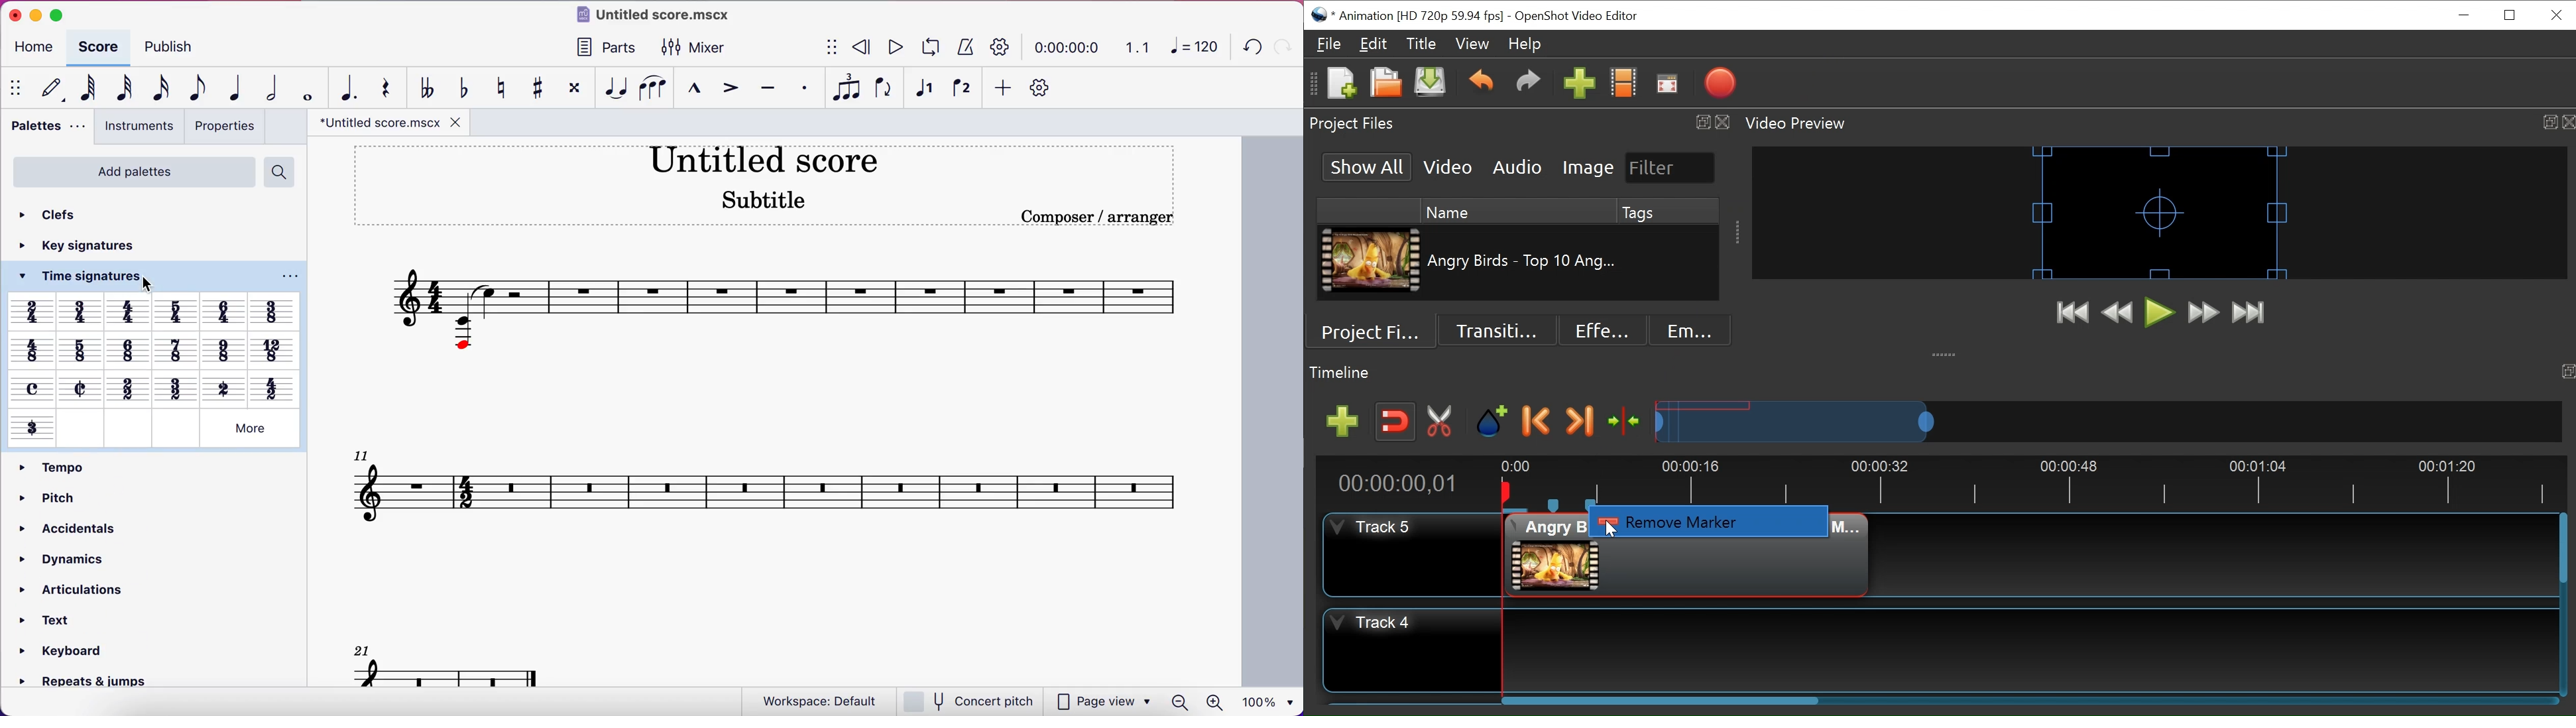  I want to click on show/hide, so click(834, 46).